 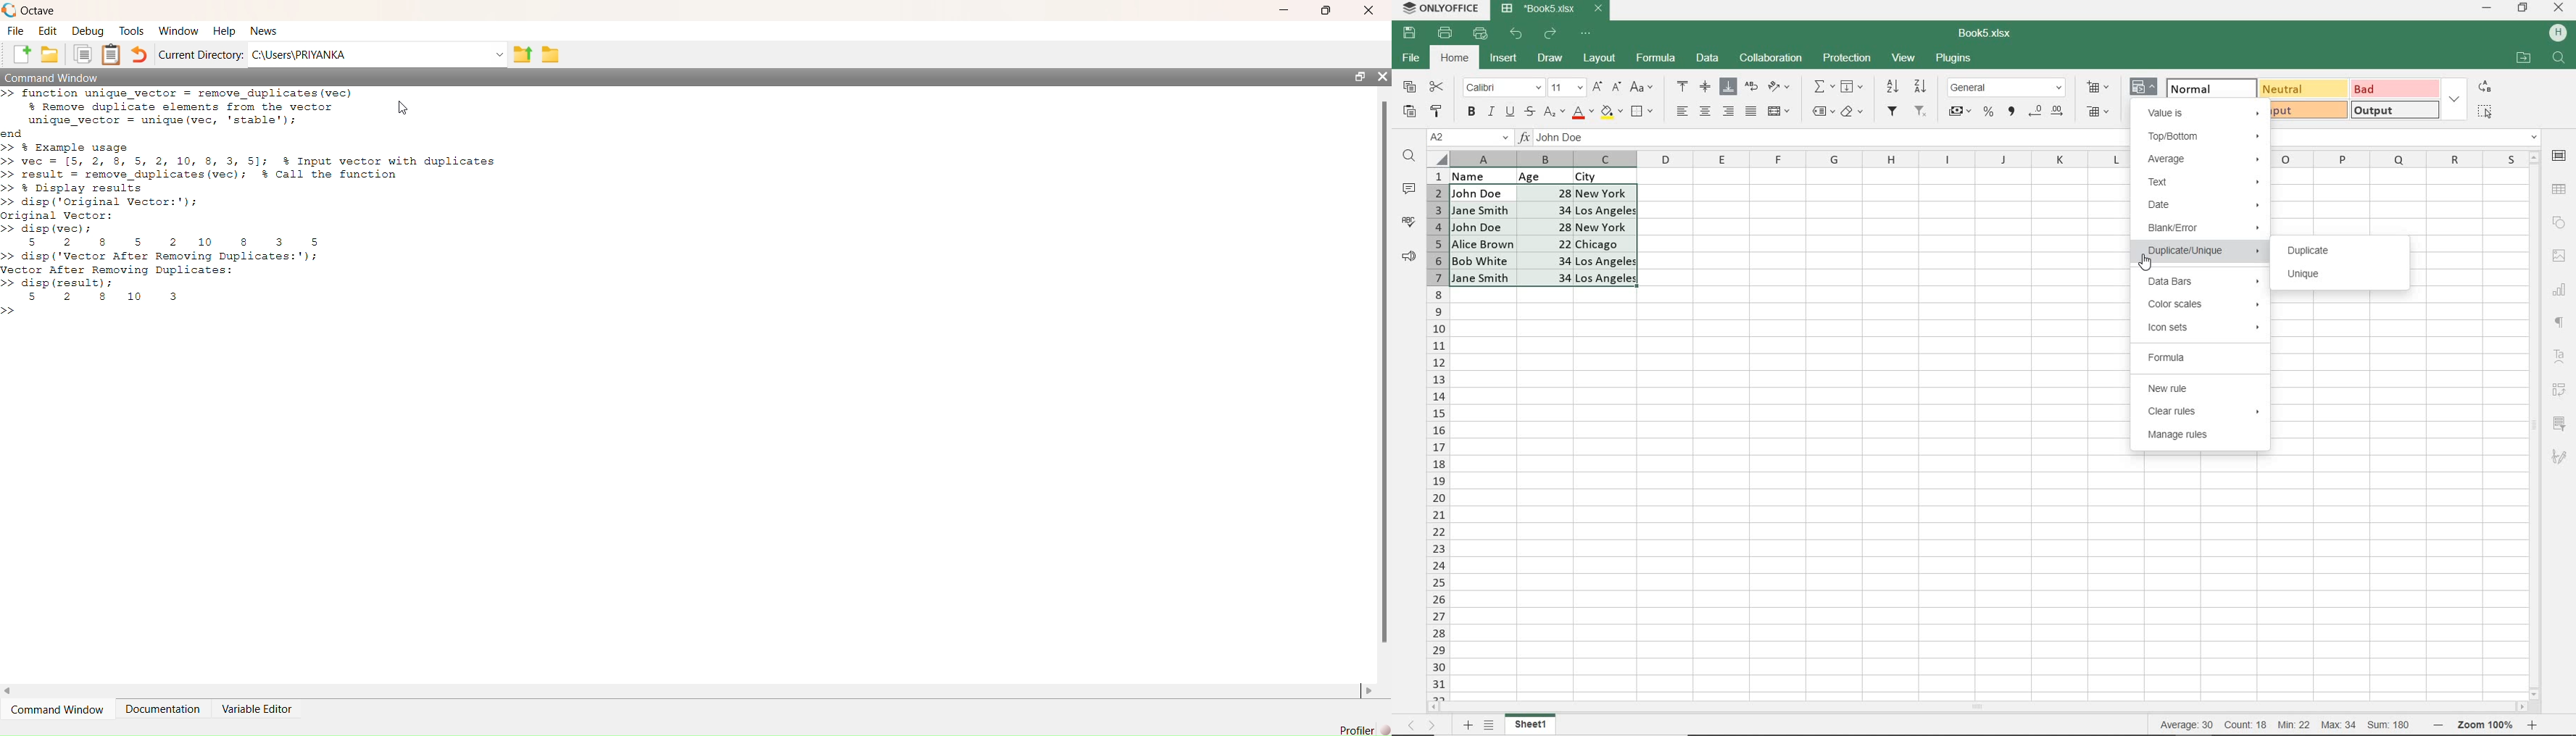 I want to click on UNDO, so click(x=1518, y=34).